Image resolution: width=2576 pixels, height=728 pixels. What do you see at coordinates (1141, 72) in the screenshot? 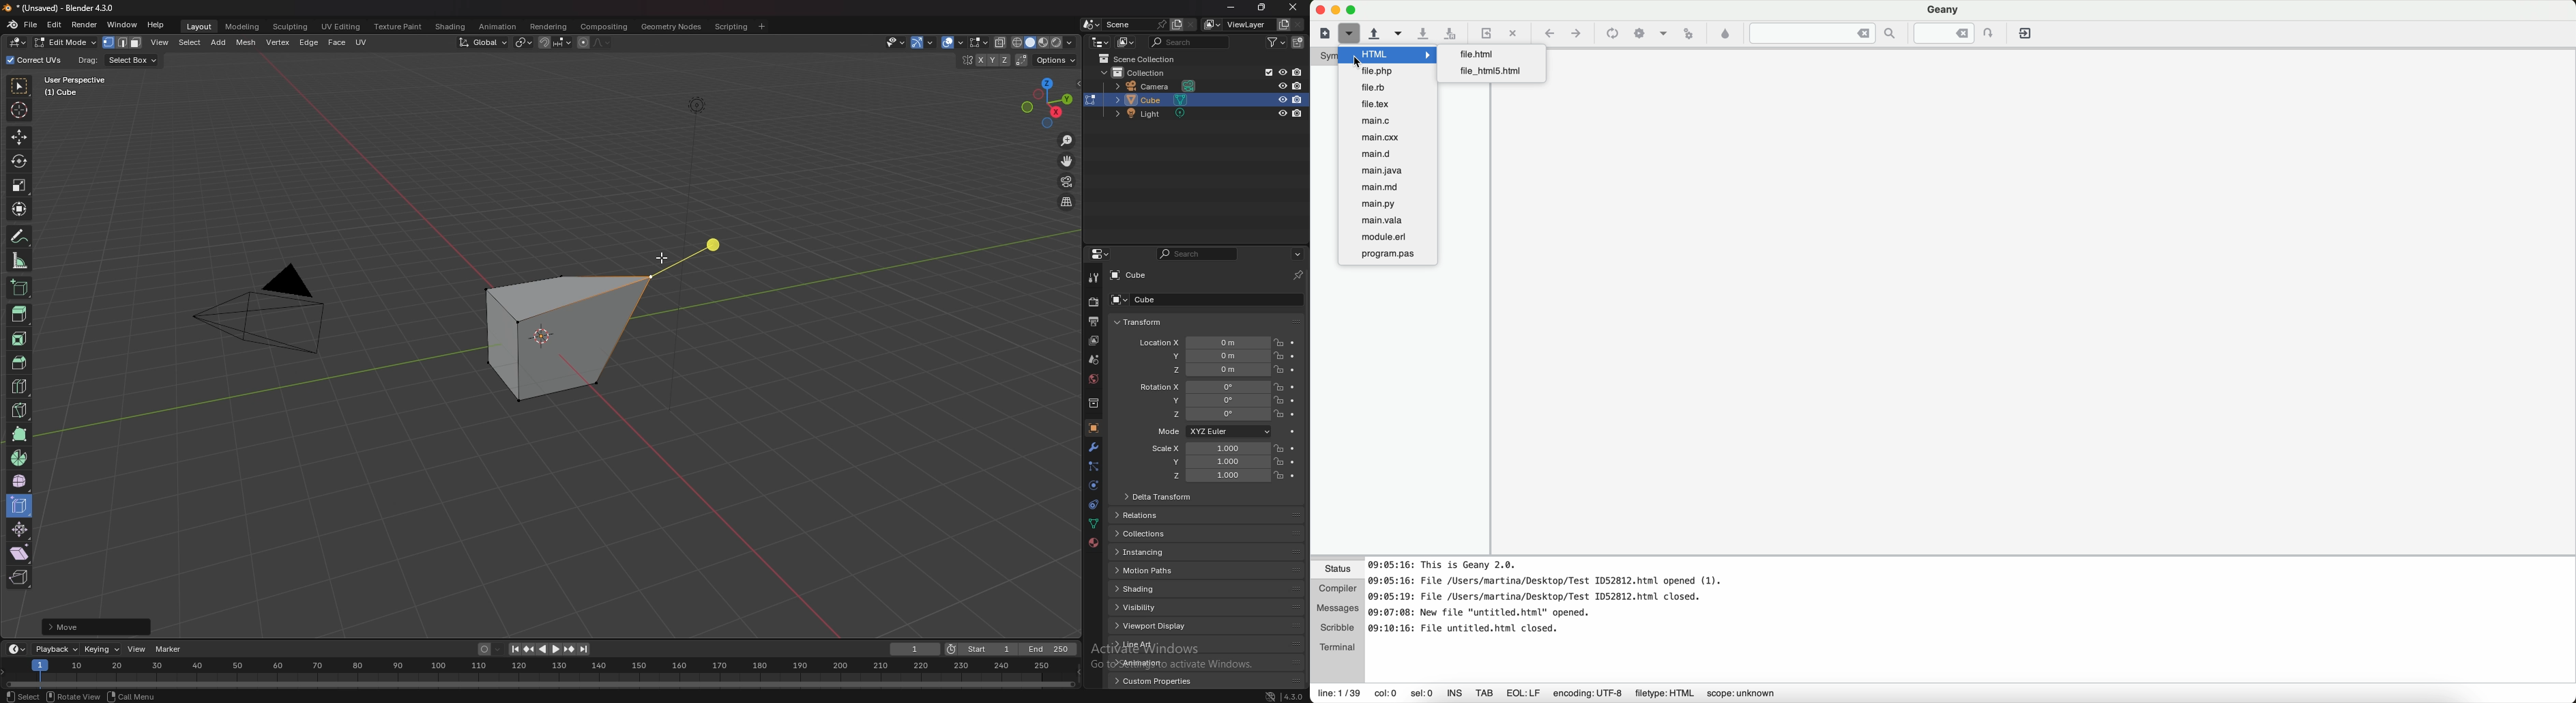
I see `collection` at bounding box center [1141, 72].